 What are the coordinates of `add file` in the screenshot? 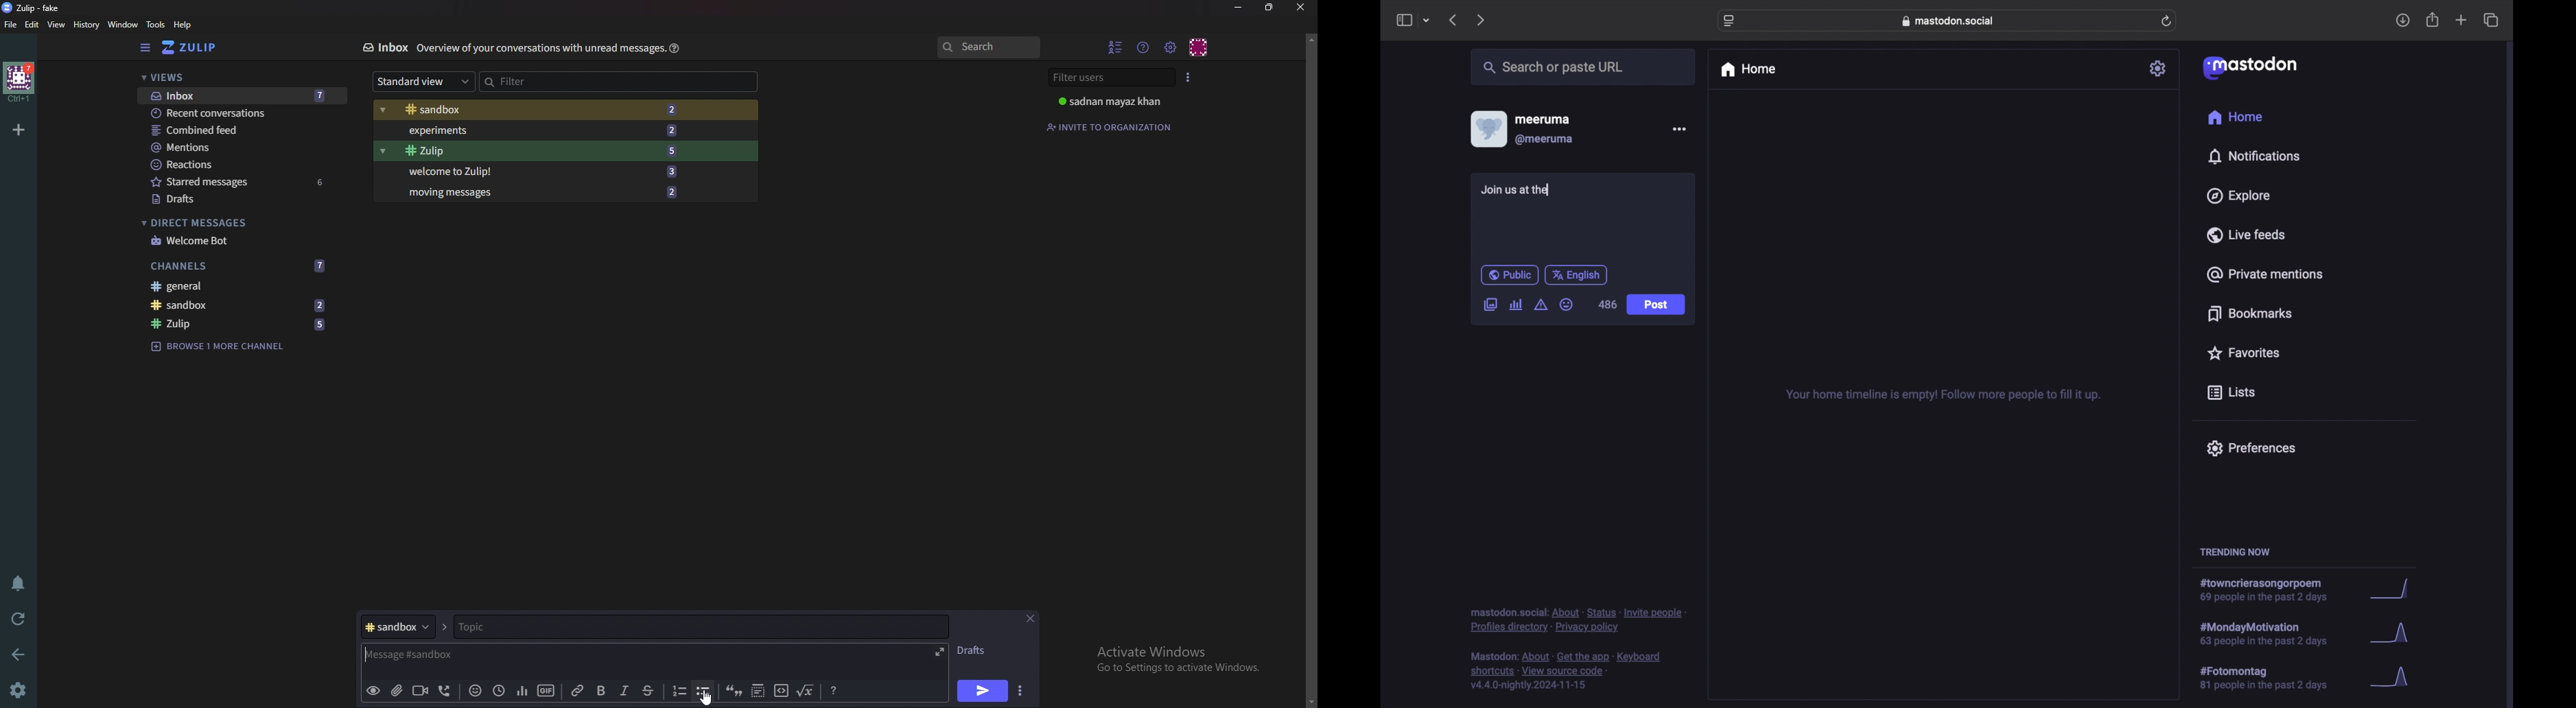 It's located at (395, 690).